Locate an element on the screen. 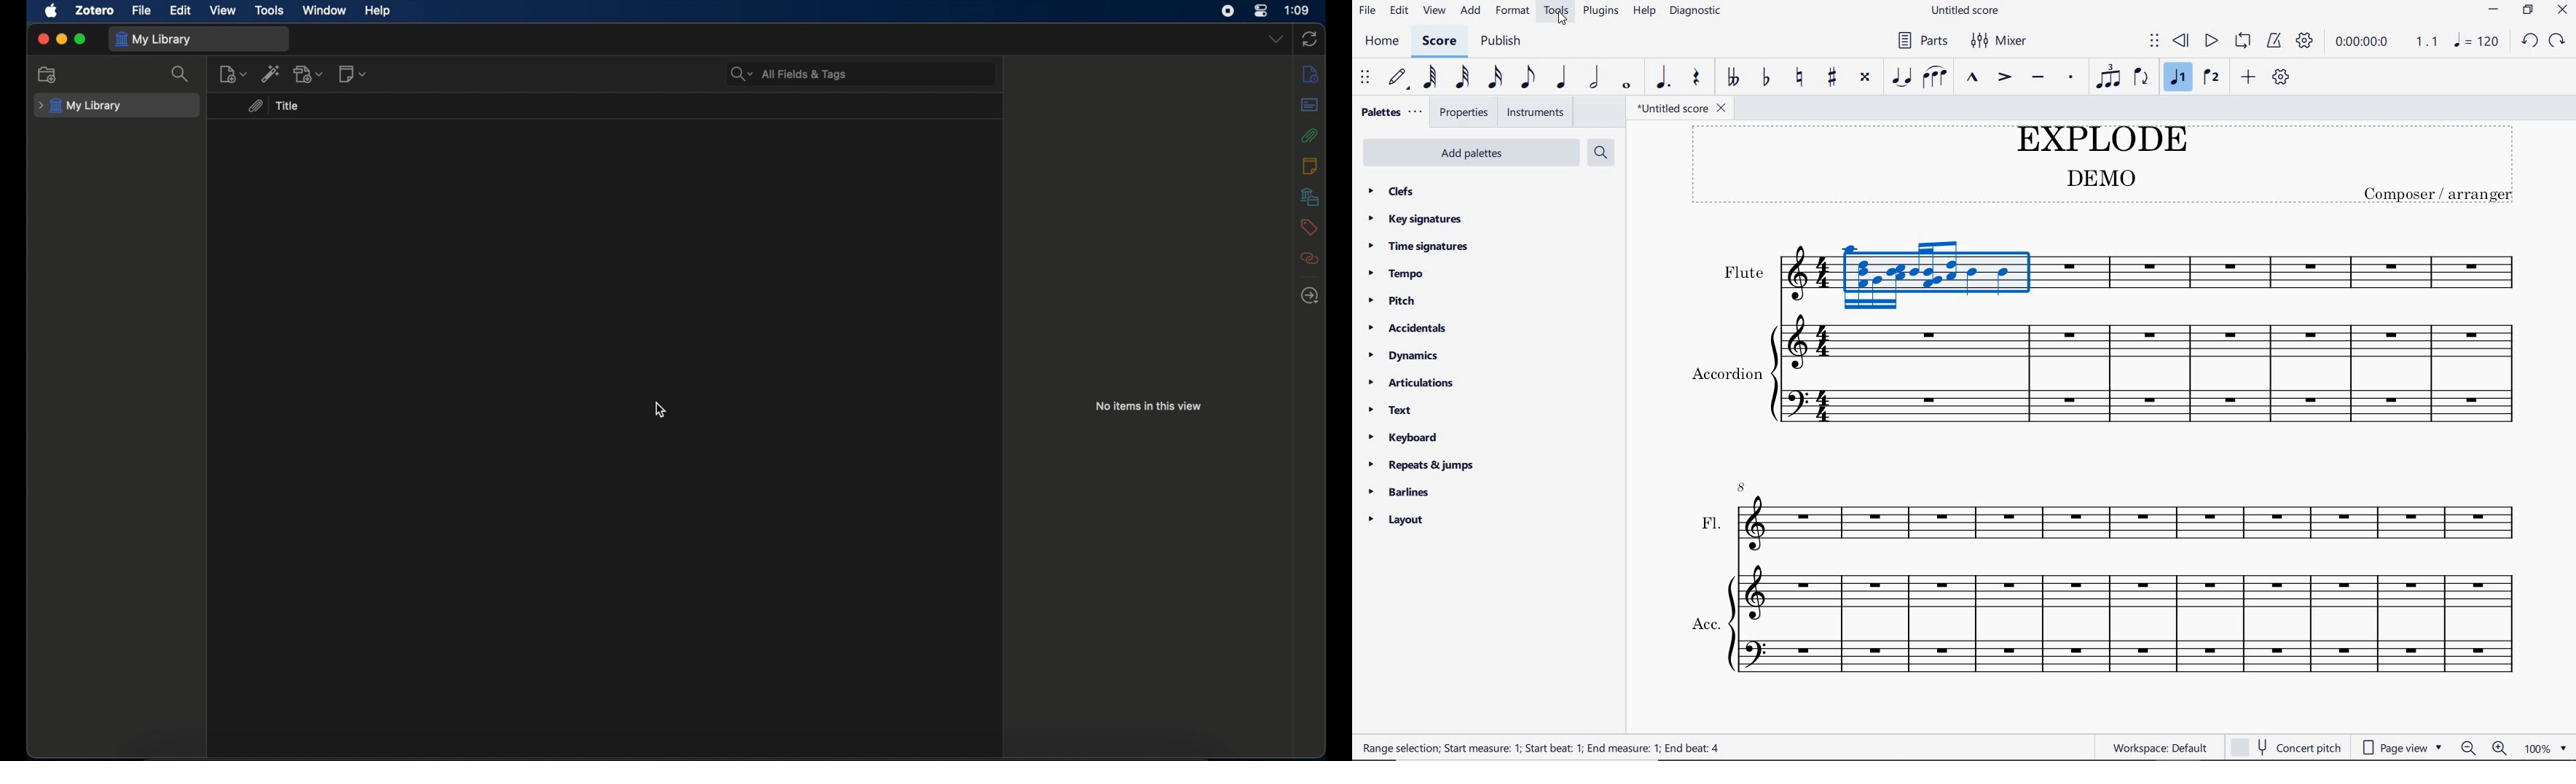  help is located at coordinates (377, 11).